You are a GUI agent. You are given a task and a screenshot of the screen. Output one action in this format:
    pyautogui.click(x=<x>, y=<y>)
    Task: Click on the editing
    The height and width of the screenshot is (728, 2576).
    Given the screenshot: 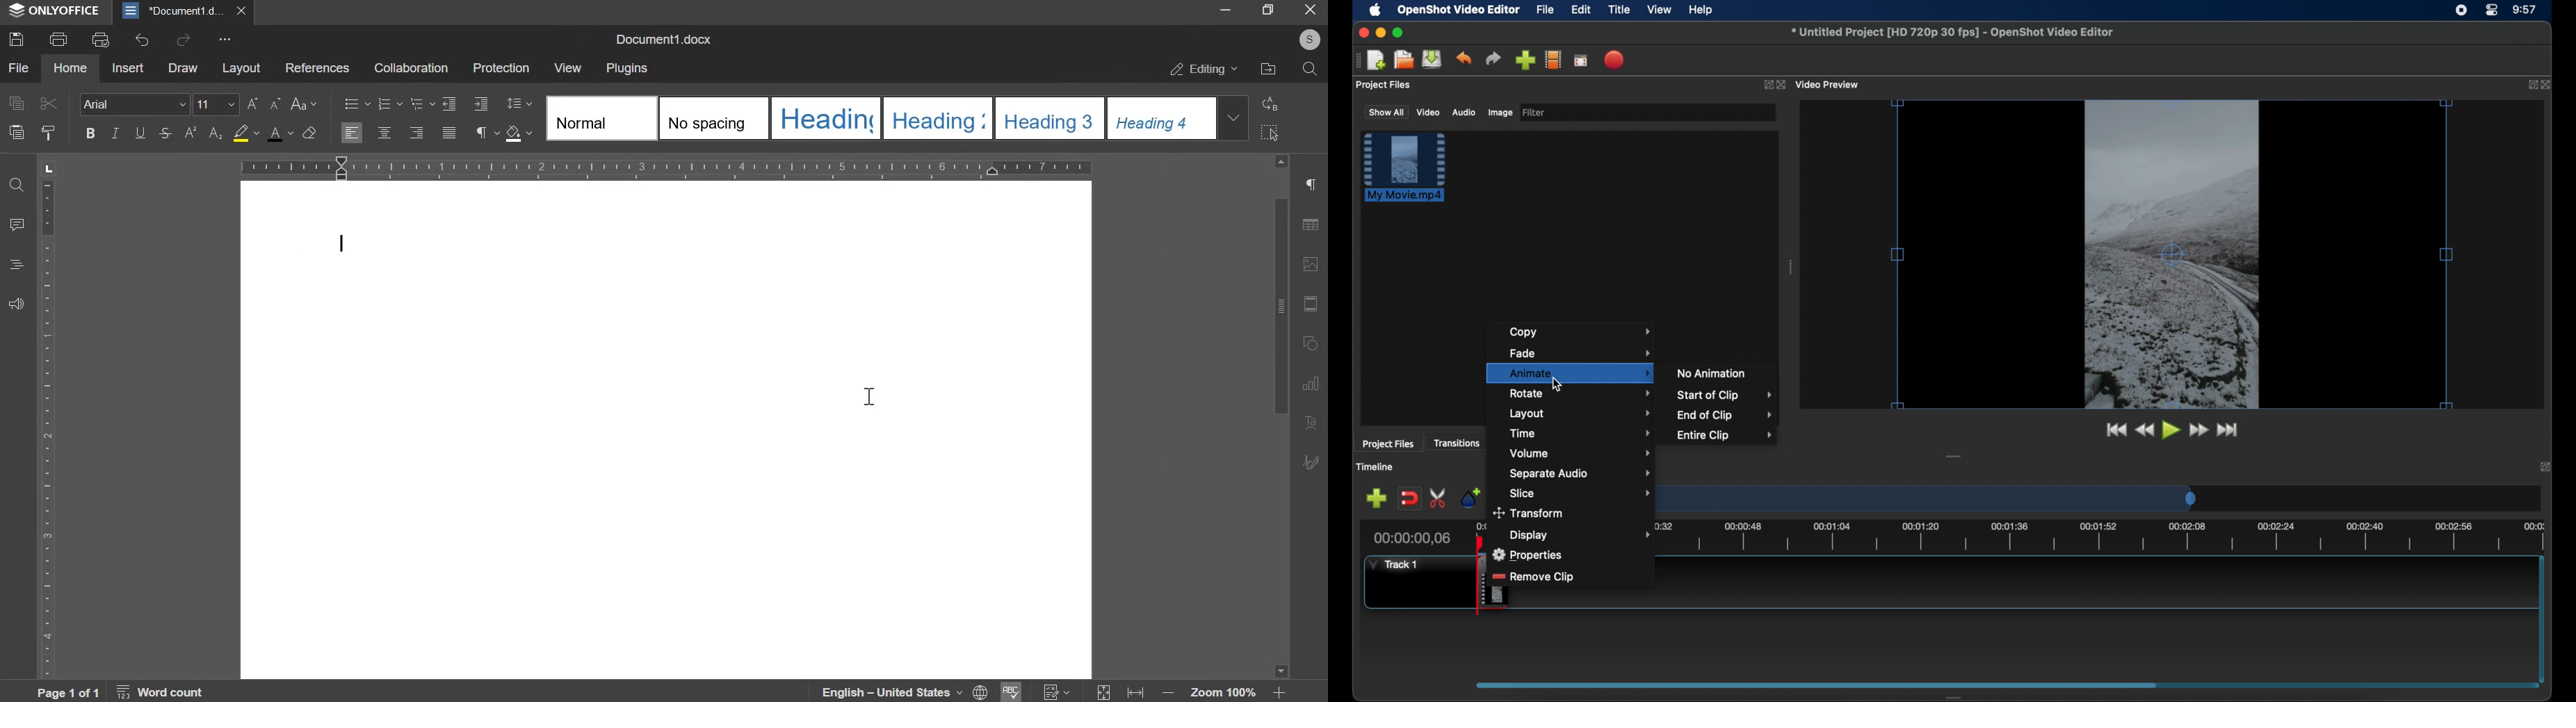 What is the action you would take?
    pyautogui.click(x=1207, y=72)
    